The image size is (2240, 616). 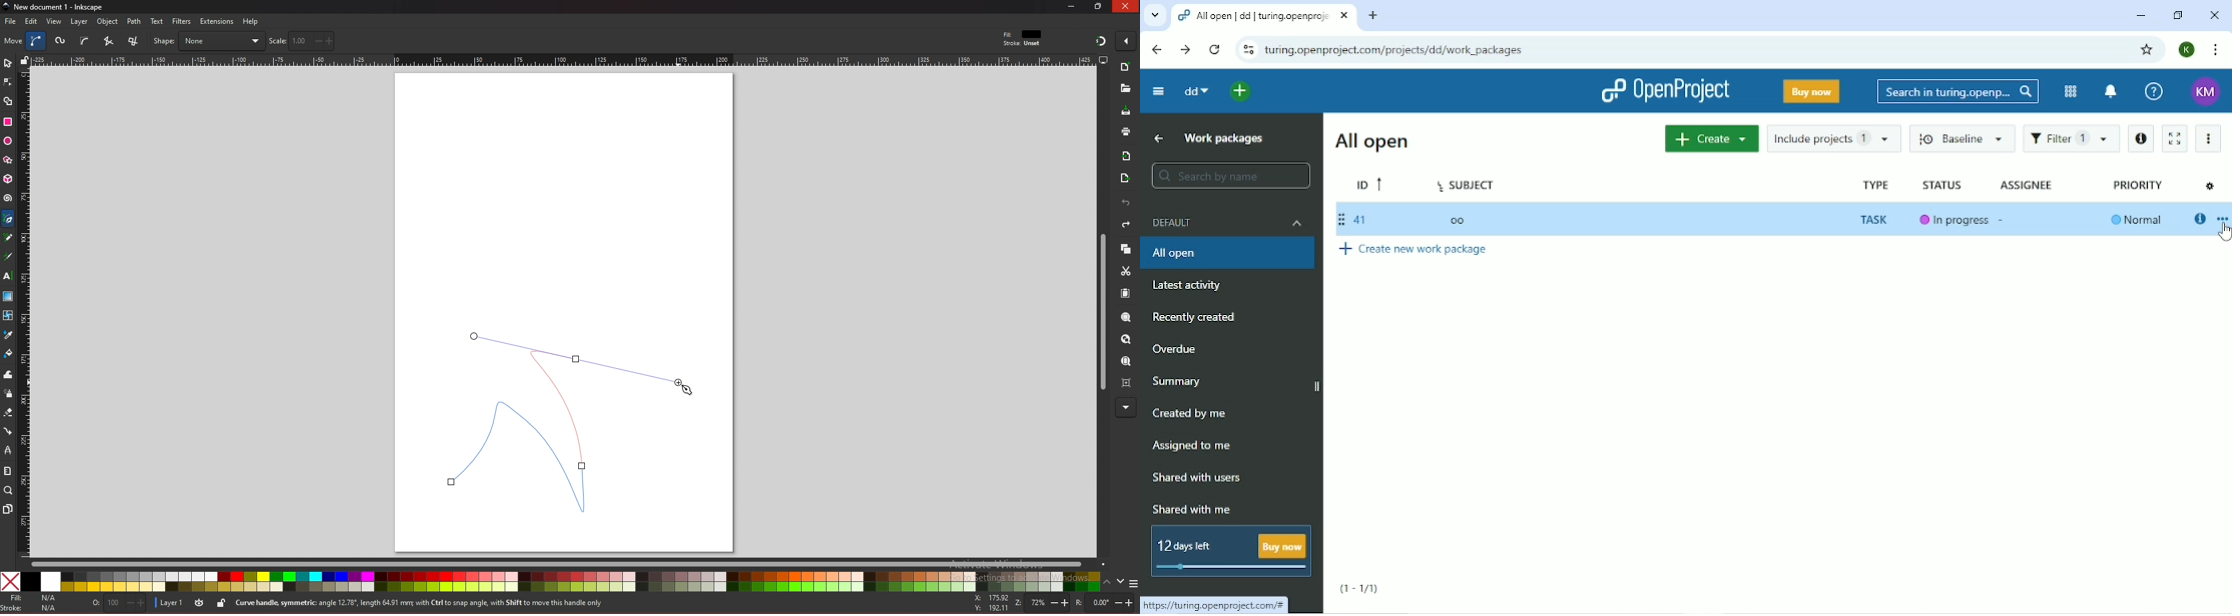 What do you see at coordinates (1103, 59) in the screenshot?
I see `display options` at bounding box center [1103, 59].